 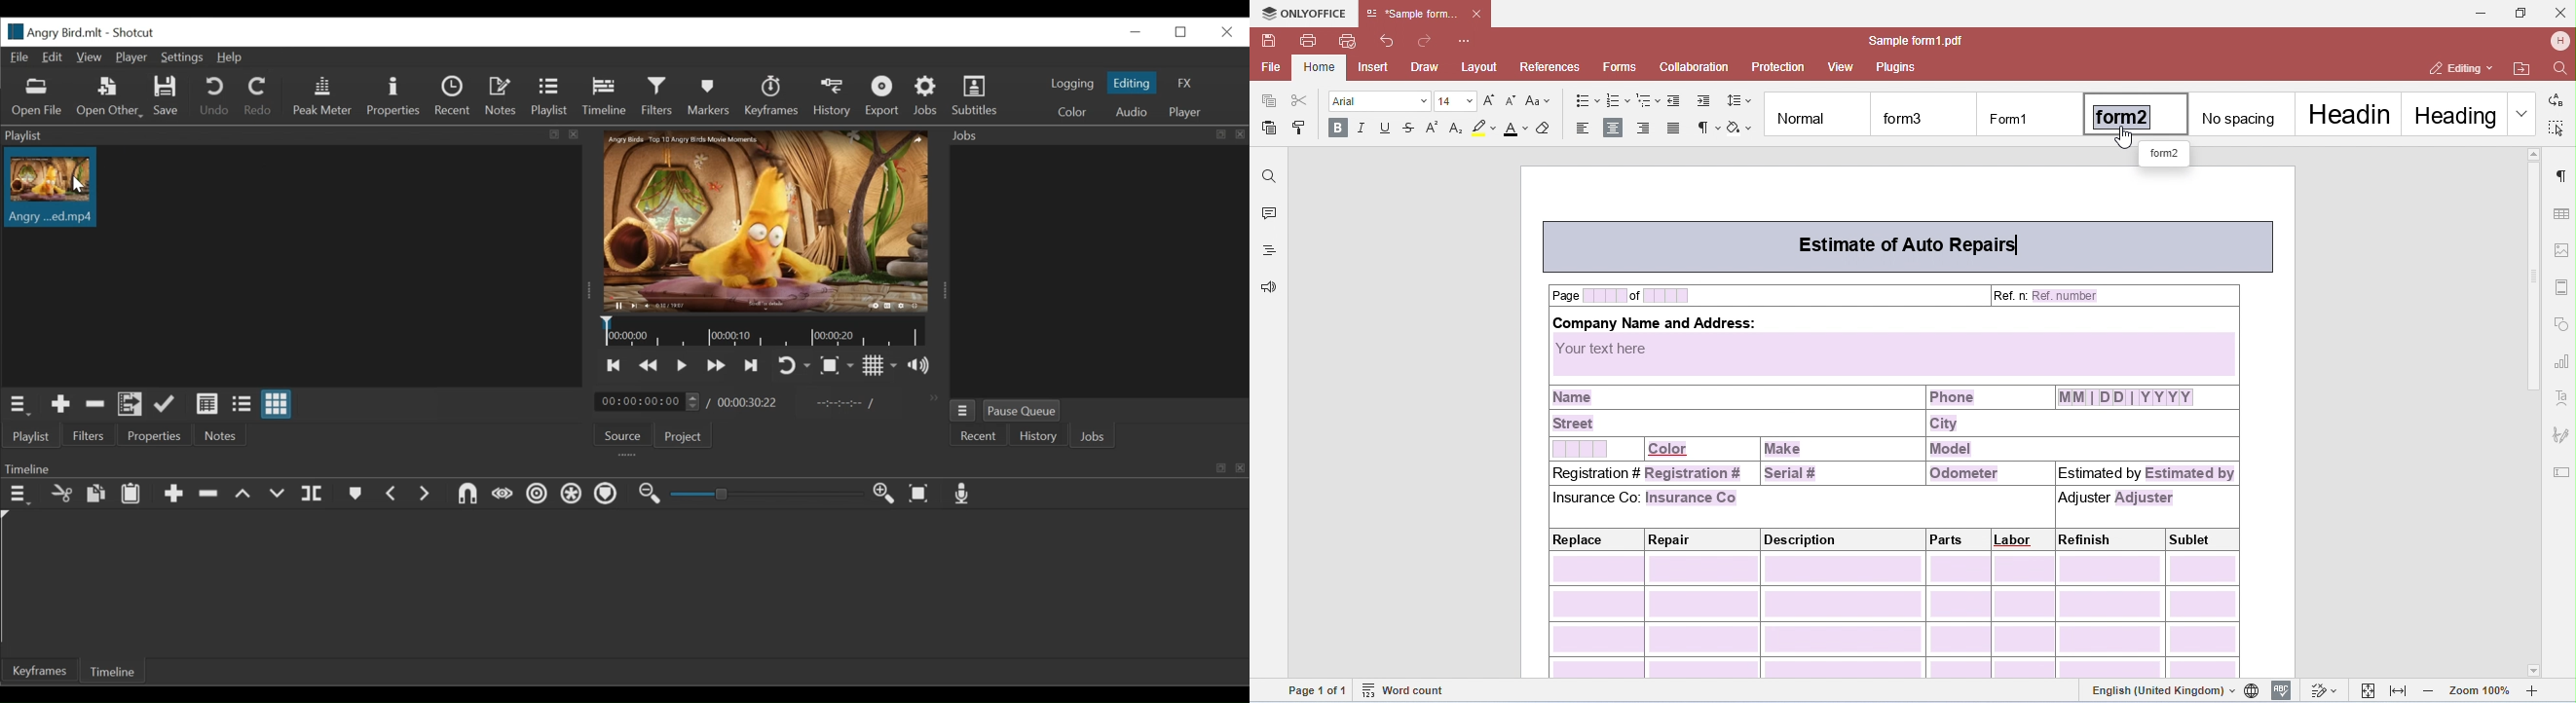 What do you see at coordinates (454, 97) in the screenshot?
I see `Recent` at bounding box center [454, 97].